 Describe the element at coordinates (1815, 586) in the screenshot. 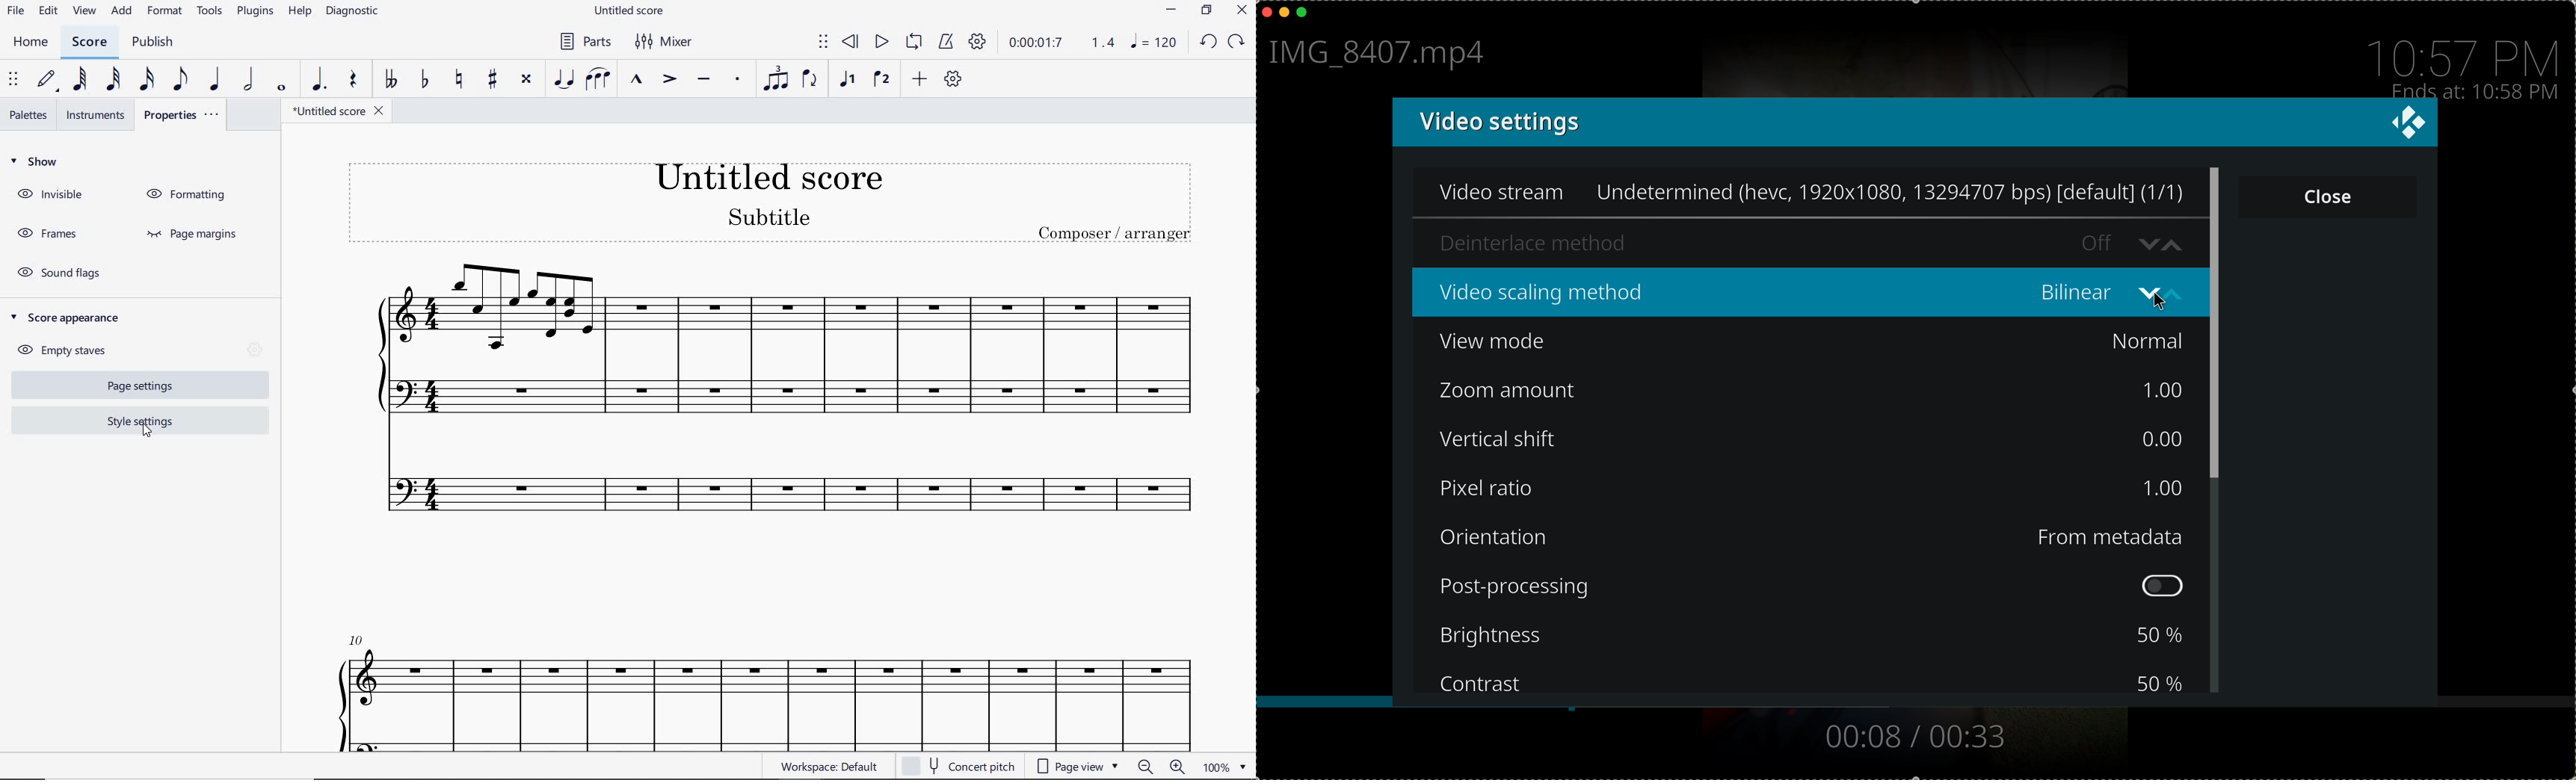

I see `post processing` at that location.